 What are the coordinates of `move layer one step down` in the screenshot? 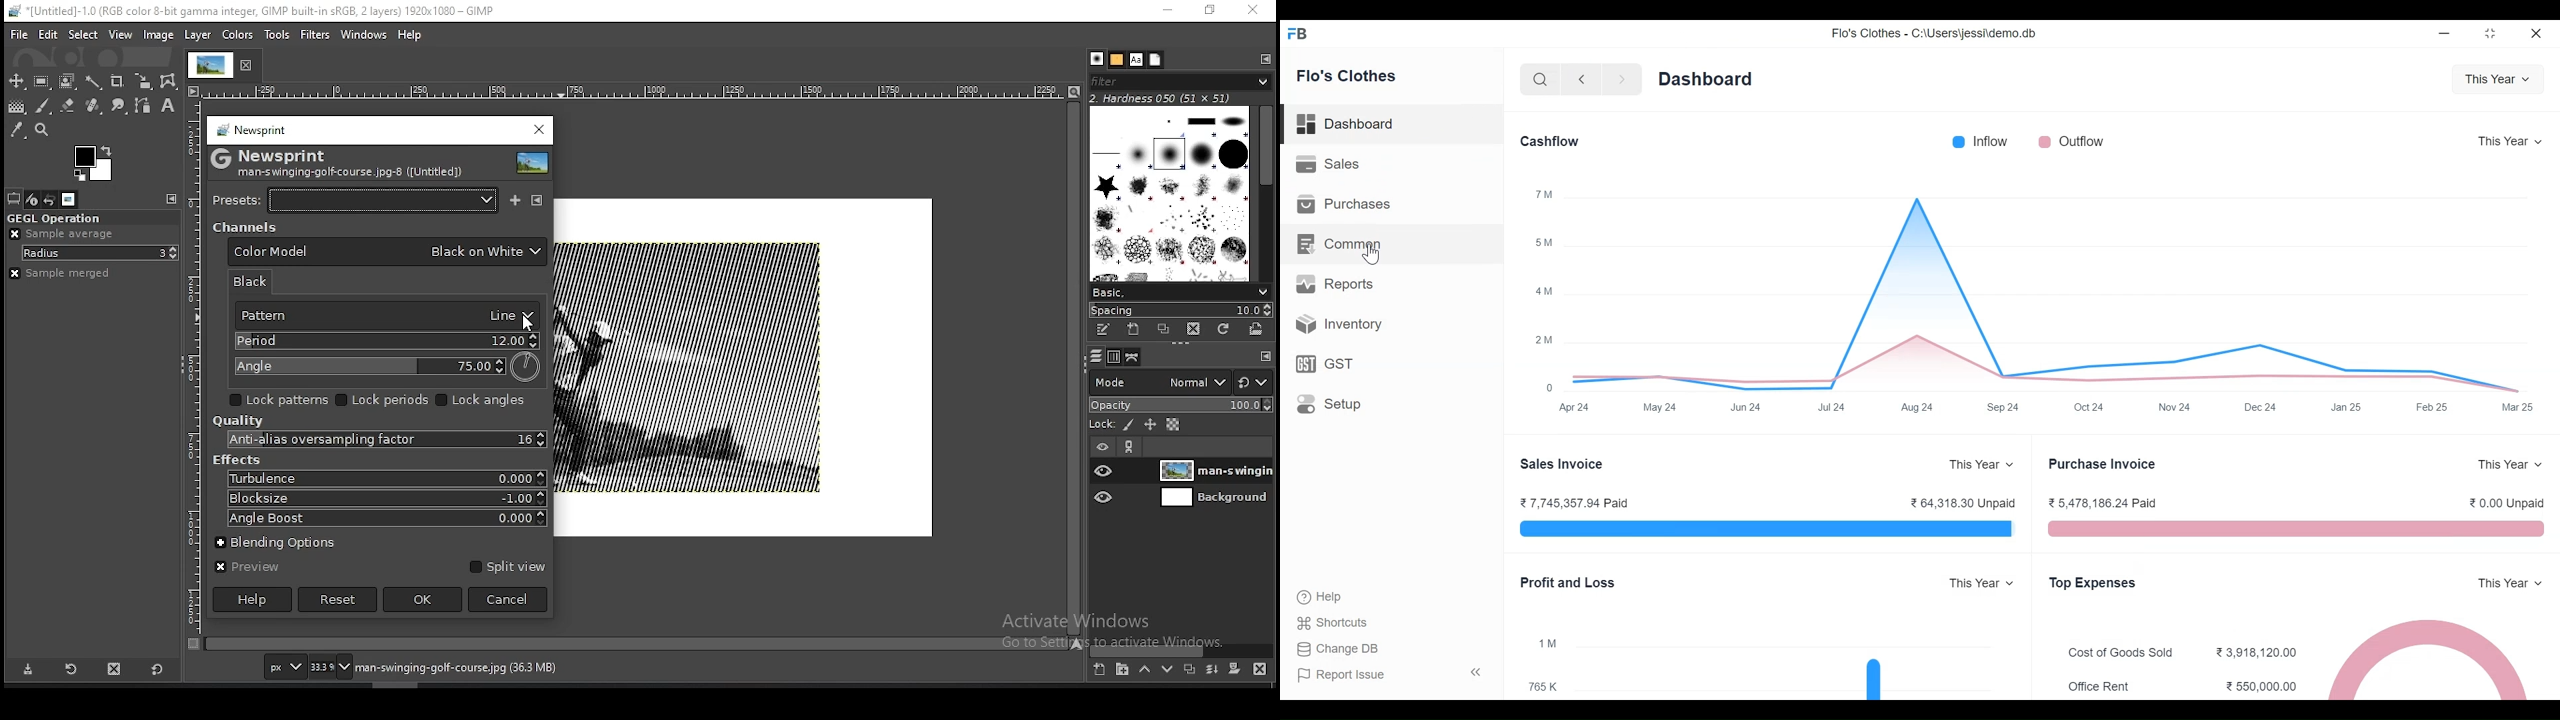 It's located at (1166, 667).